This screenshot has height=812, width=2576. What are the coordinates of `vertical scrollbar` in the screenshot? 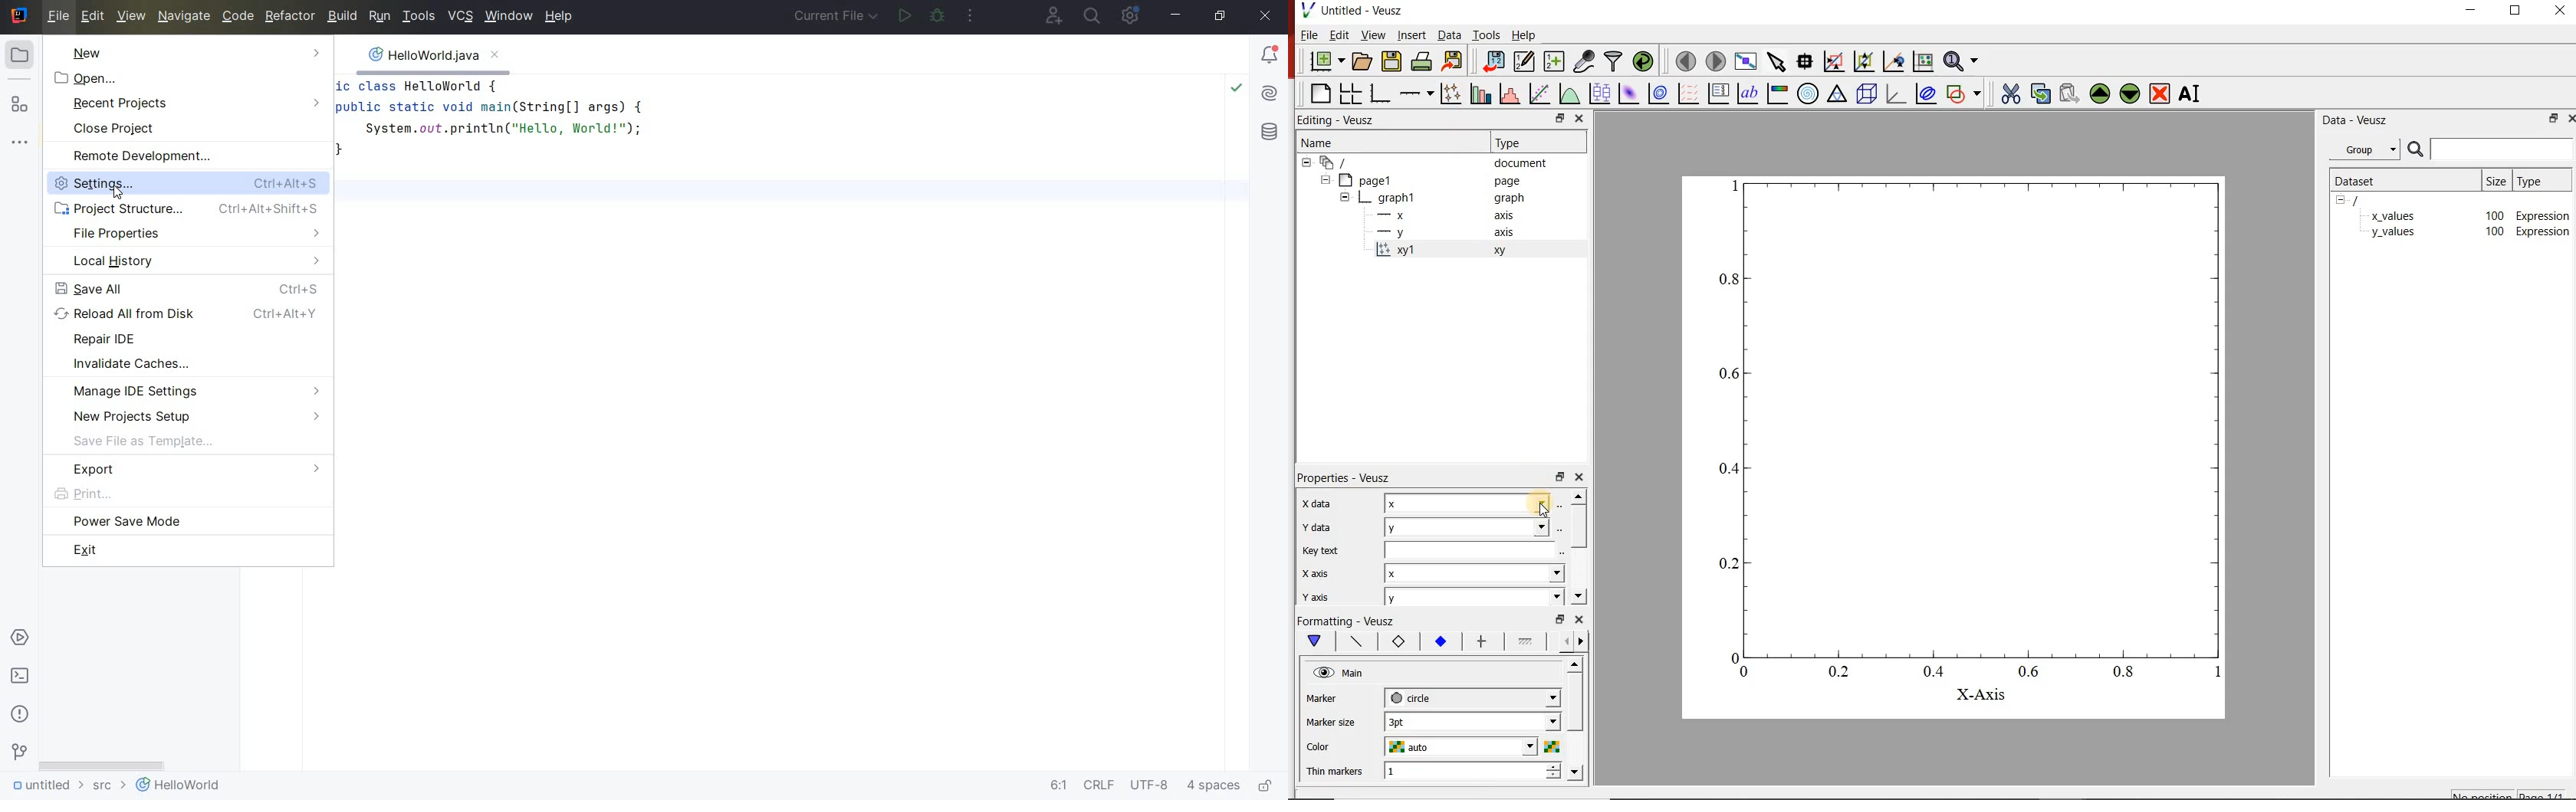 It's located at (1579, 526).